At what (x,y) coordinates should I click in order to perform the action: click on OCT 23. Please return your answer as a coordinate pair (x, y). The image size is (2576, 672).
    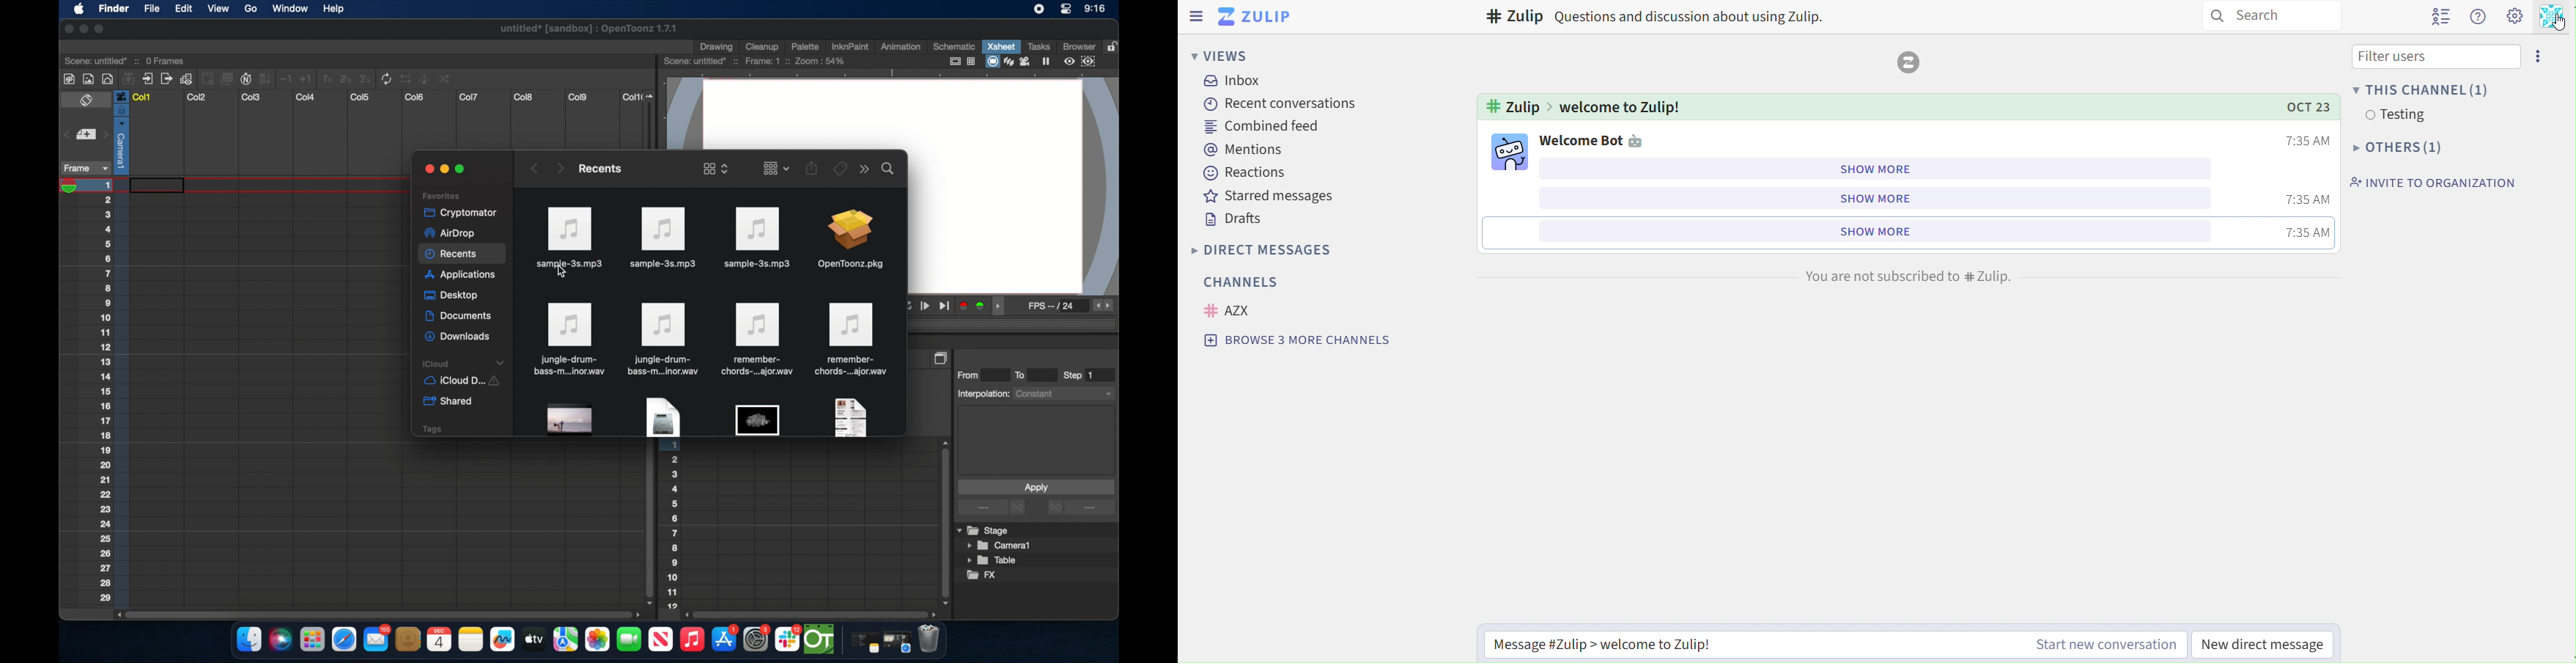
    Looking at the image, I should click on (2299, 106).